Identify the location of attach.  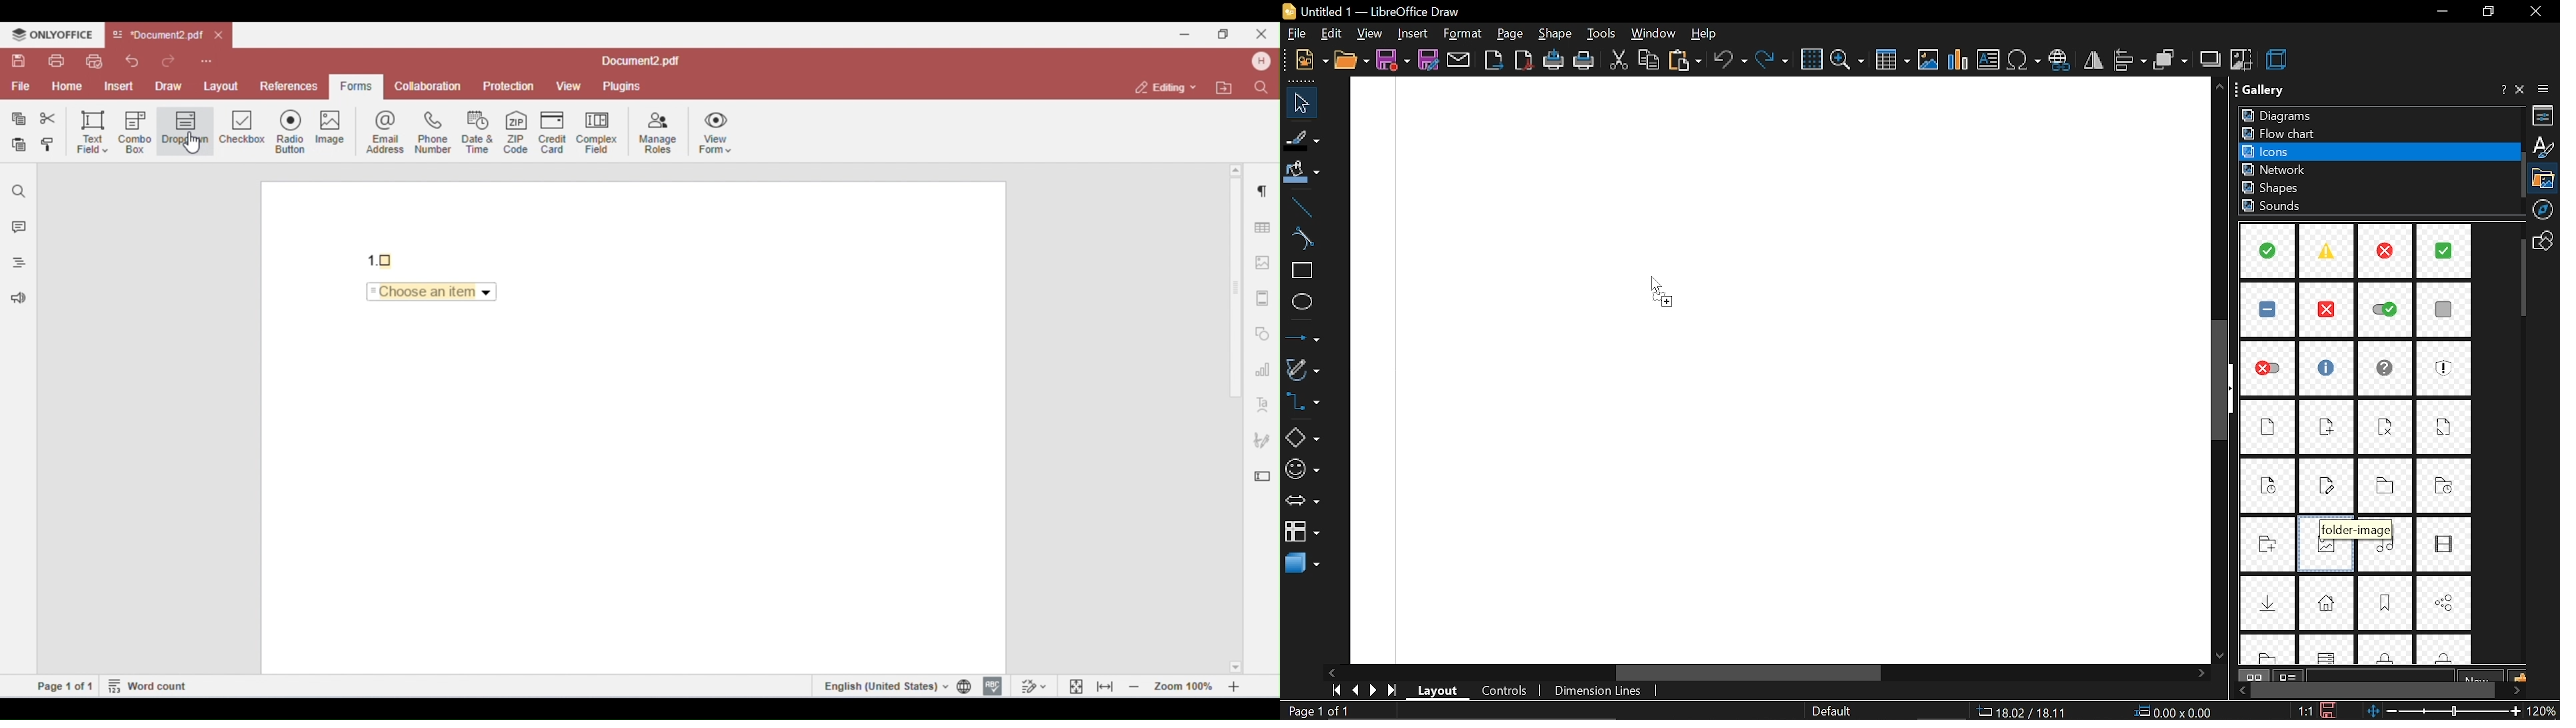
(1459, 59).